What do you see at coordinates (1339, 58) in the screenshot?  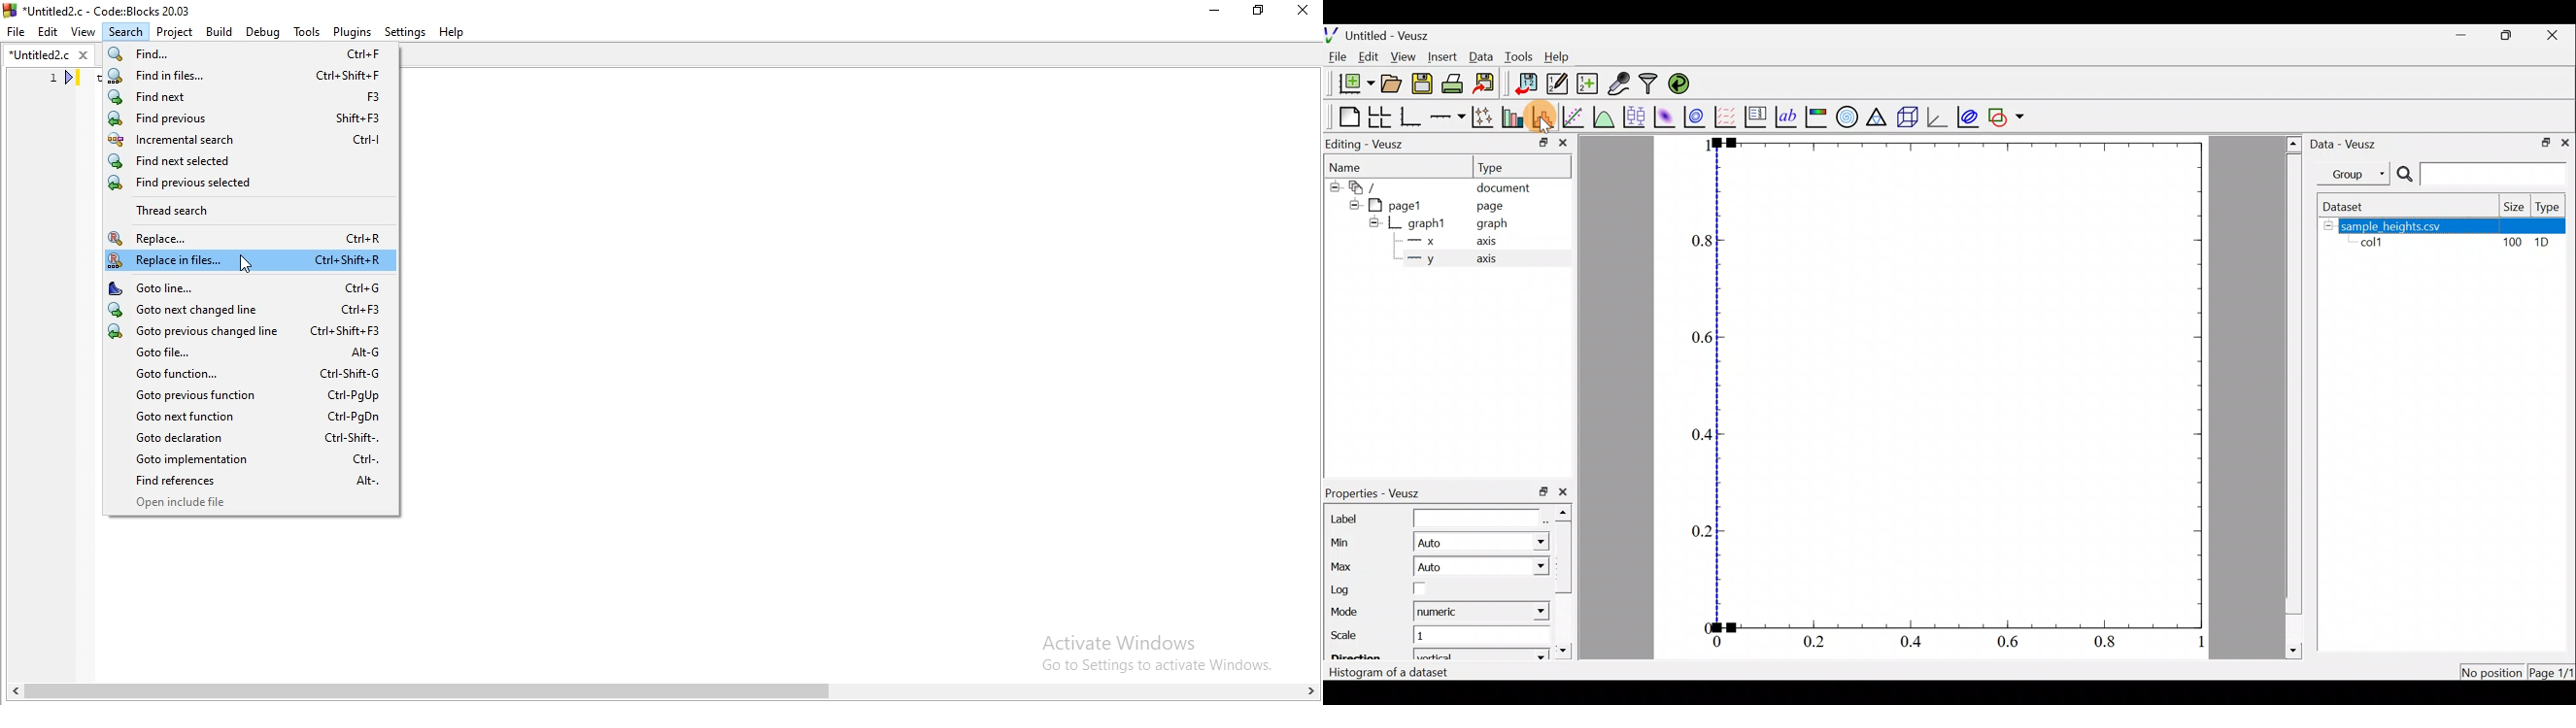 I see `File` at bounding box center [1339, 58].